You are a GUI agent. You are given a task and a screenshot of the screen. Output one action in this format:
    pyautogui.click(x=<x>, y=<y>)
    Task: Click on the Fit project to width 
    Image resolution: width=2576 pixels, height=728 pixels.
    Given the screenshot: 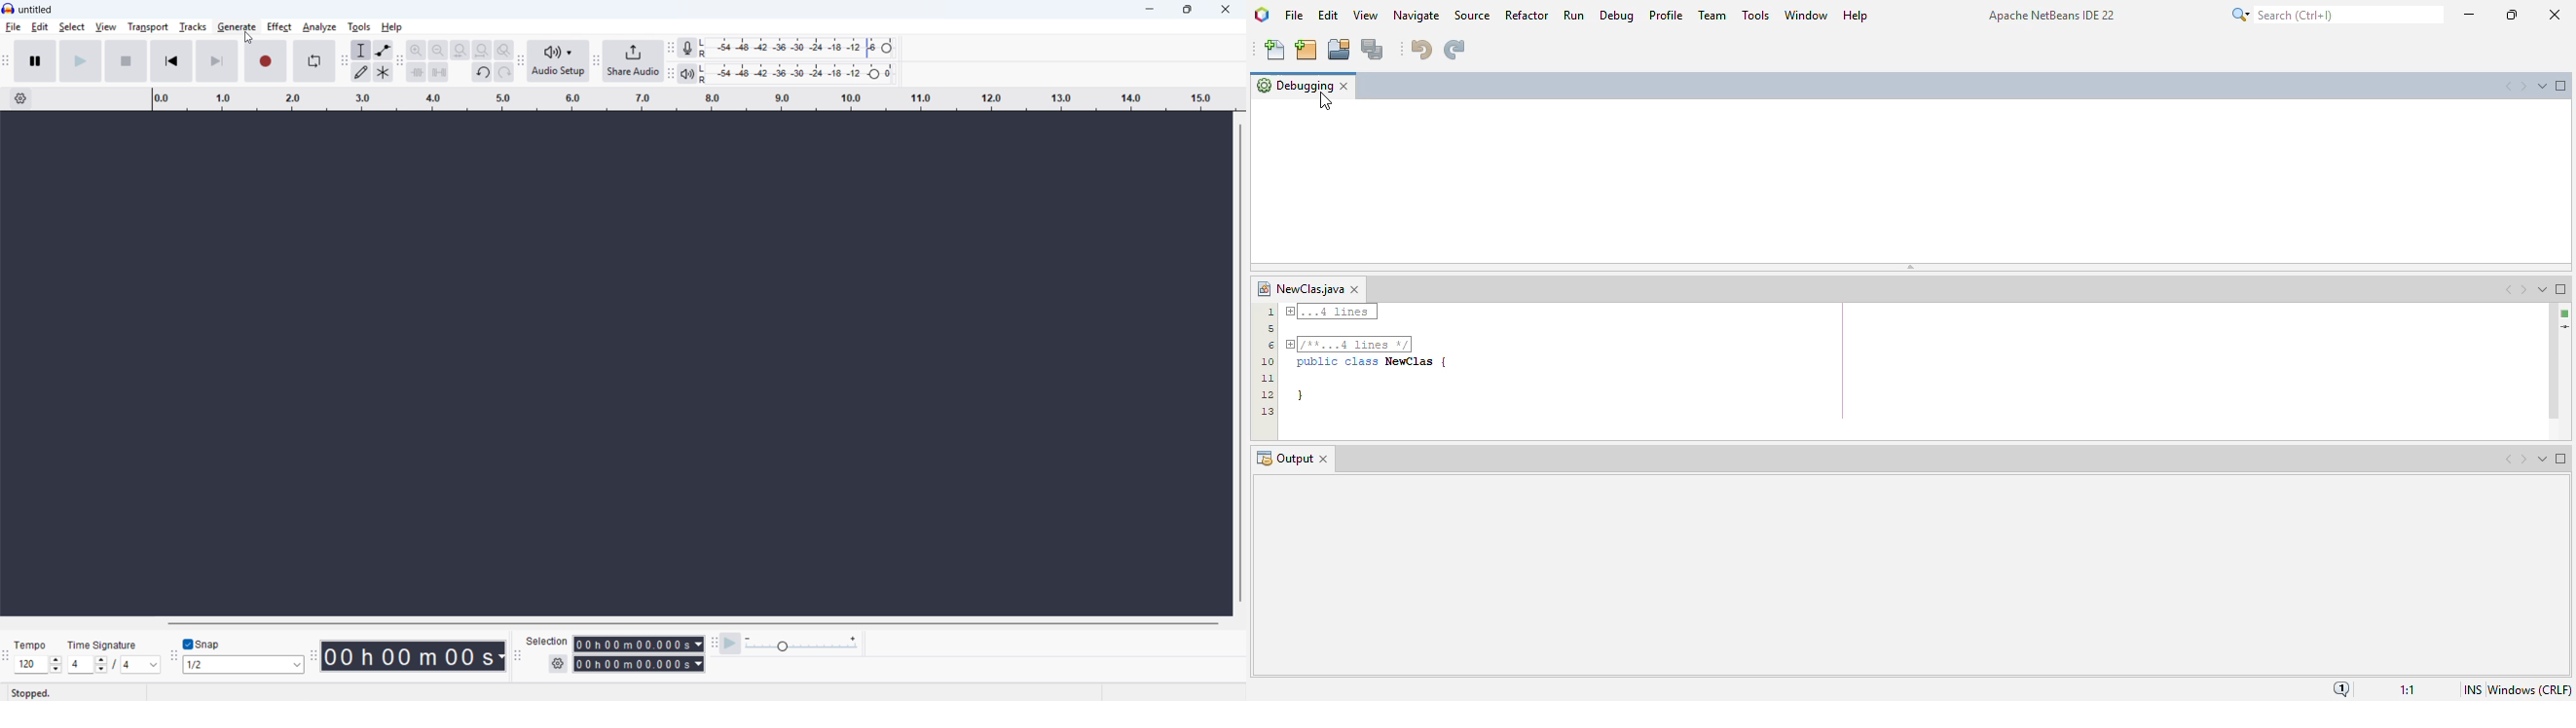 What is the action you would take?
    pyautogui.click(x=483, y=49)
    